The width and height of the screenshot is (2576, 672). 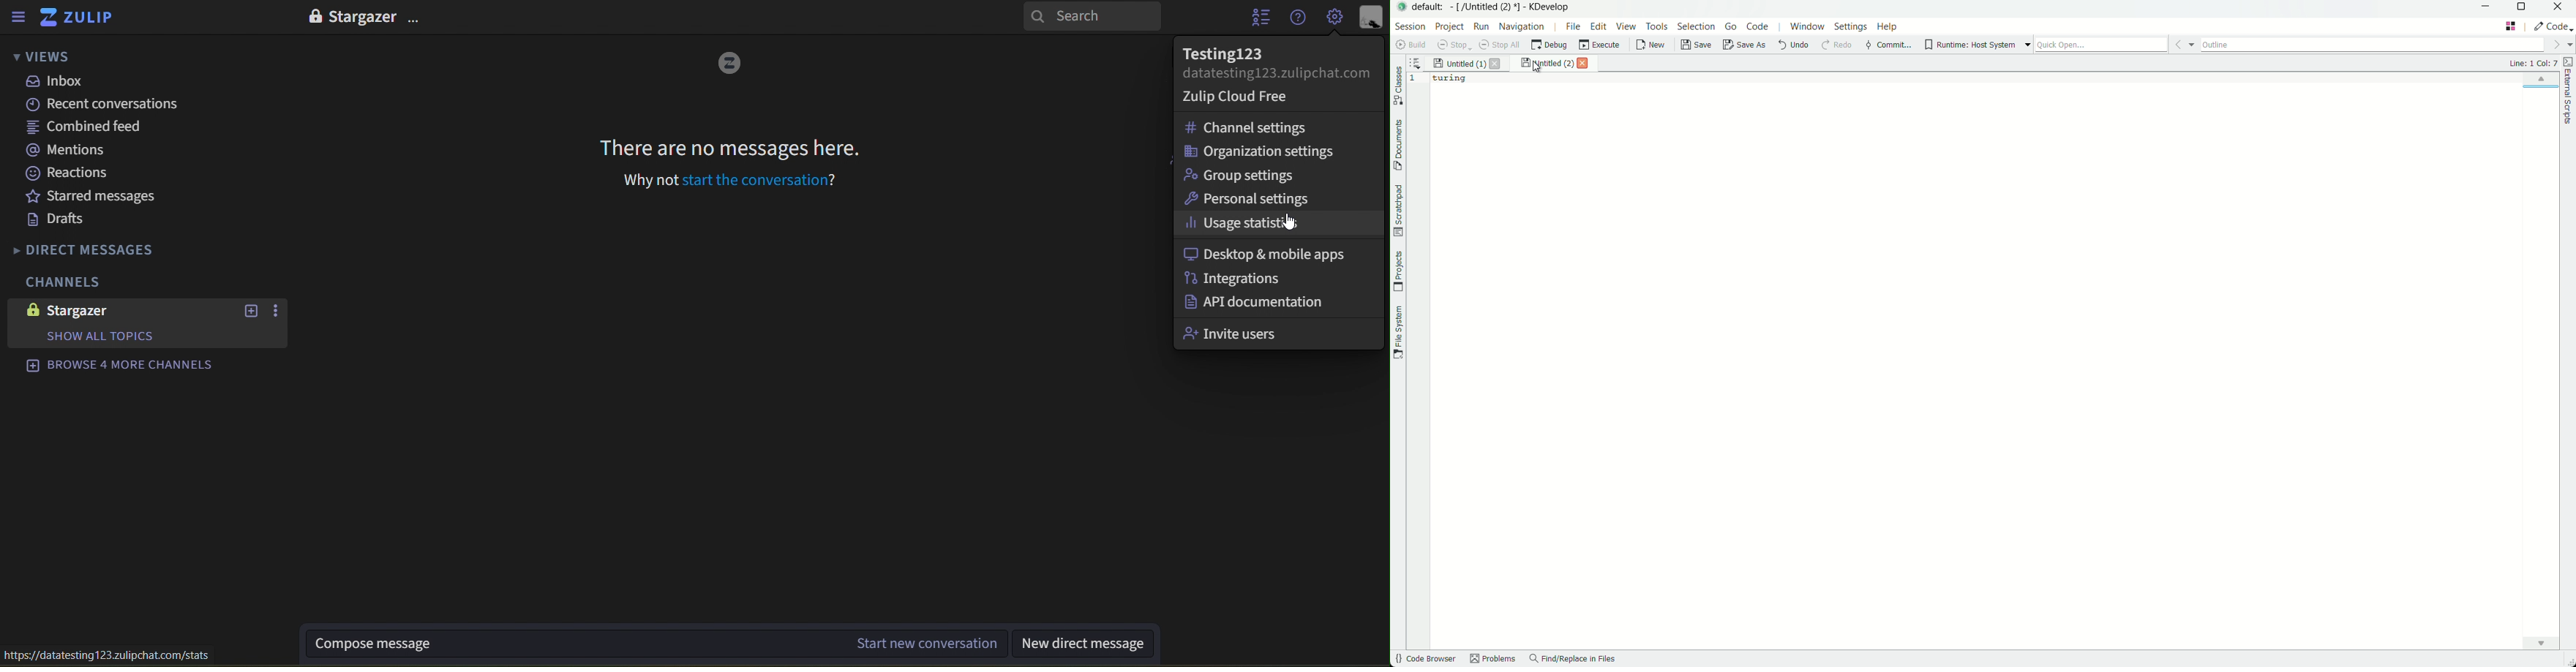 I want to click on drafts, so click(x=59, y=222).